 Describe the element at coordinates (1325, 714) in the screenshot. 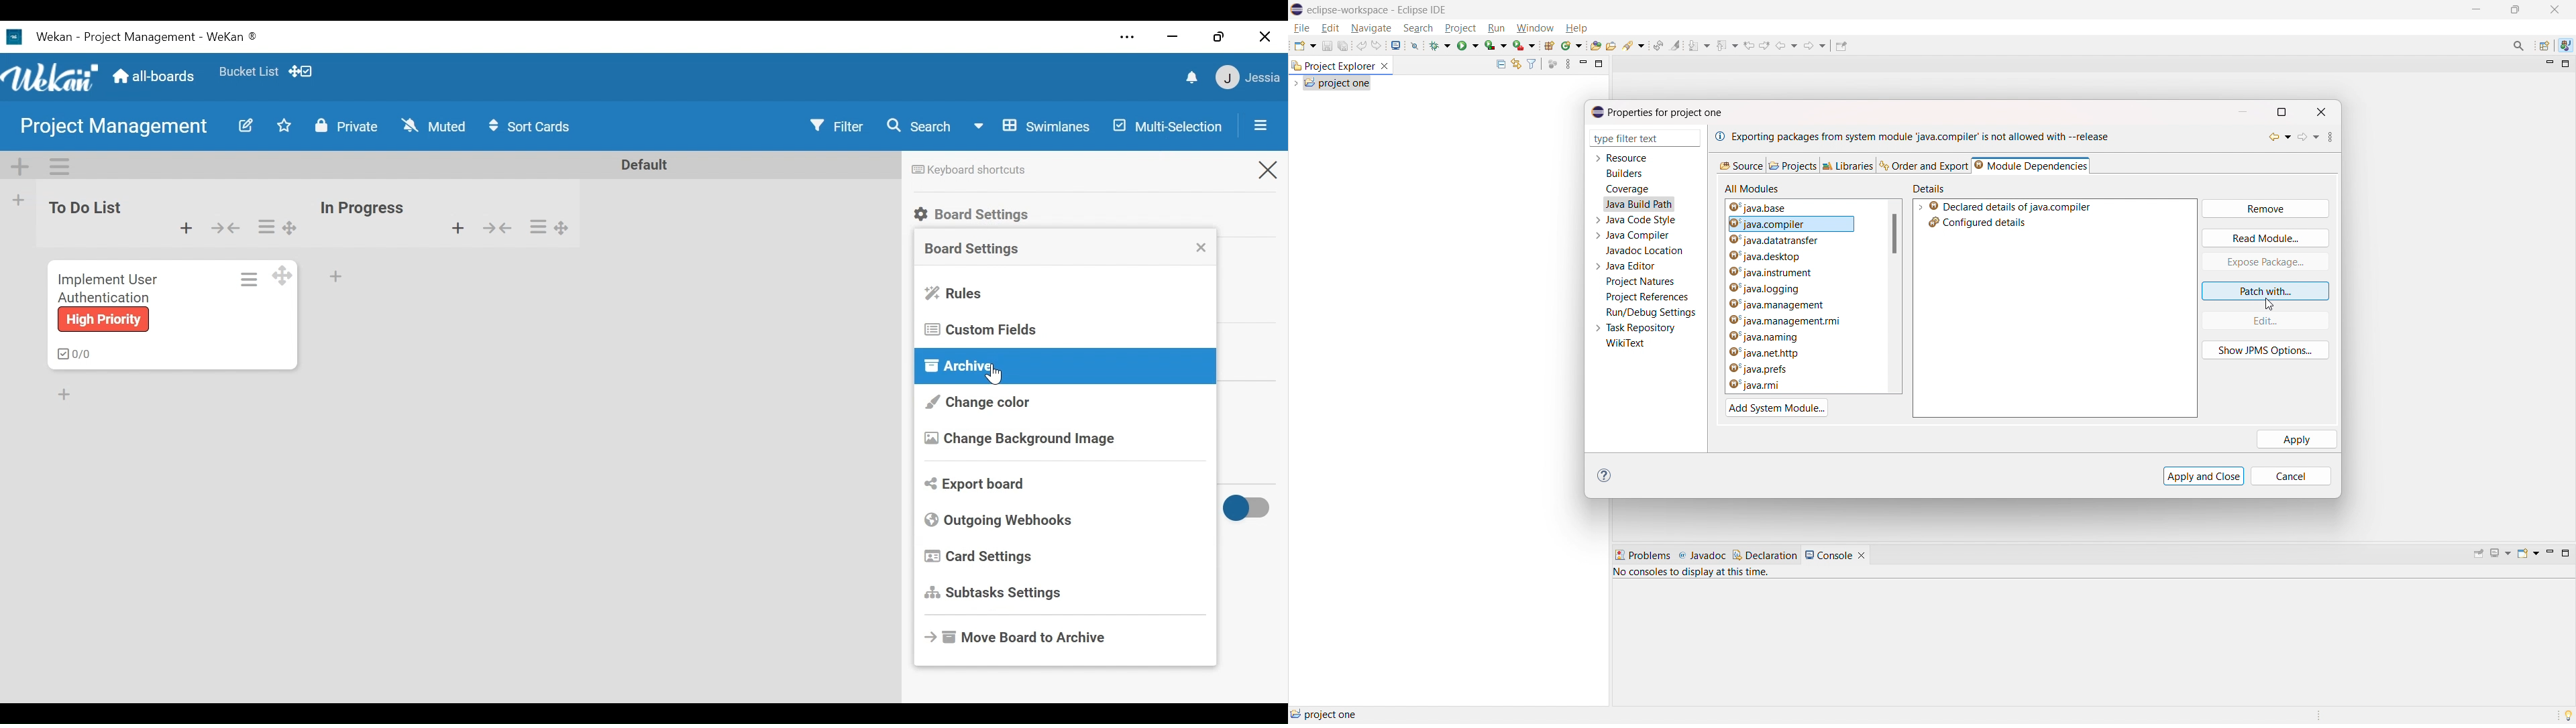

I see `project one` at that location.